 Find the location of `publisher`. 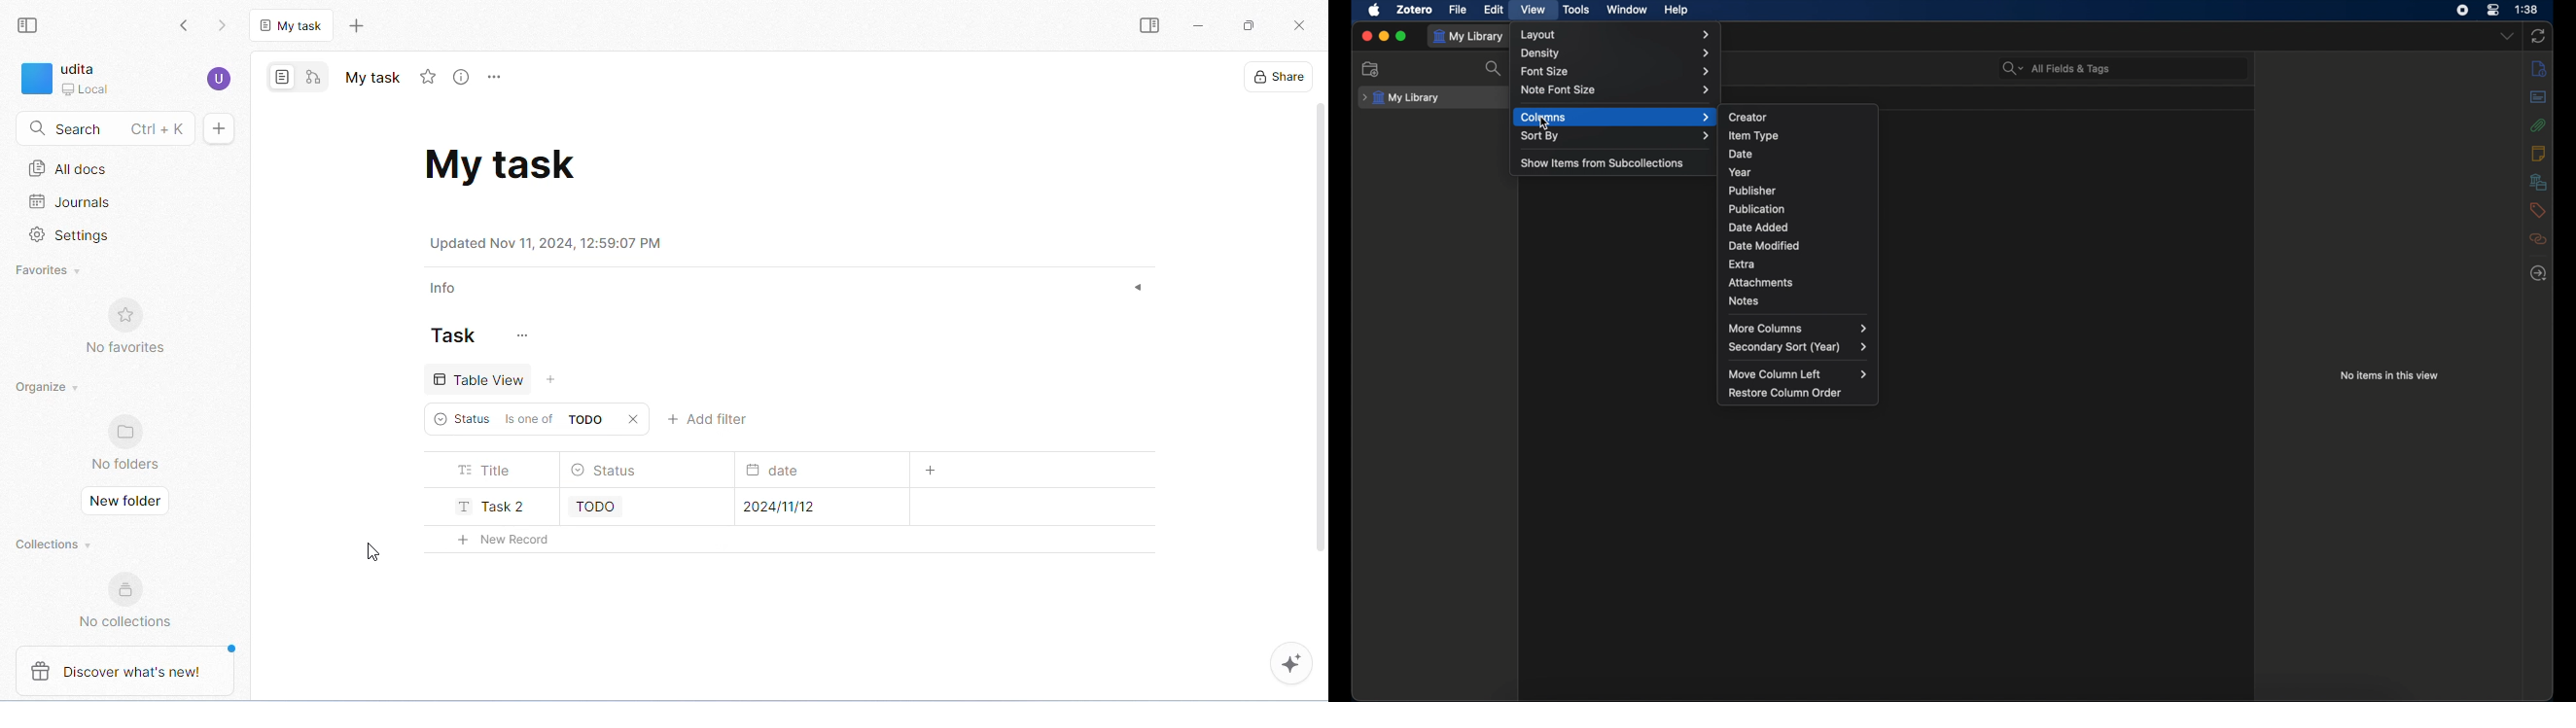

publisher is located at coordinates (1754, 190).